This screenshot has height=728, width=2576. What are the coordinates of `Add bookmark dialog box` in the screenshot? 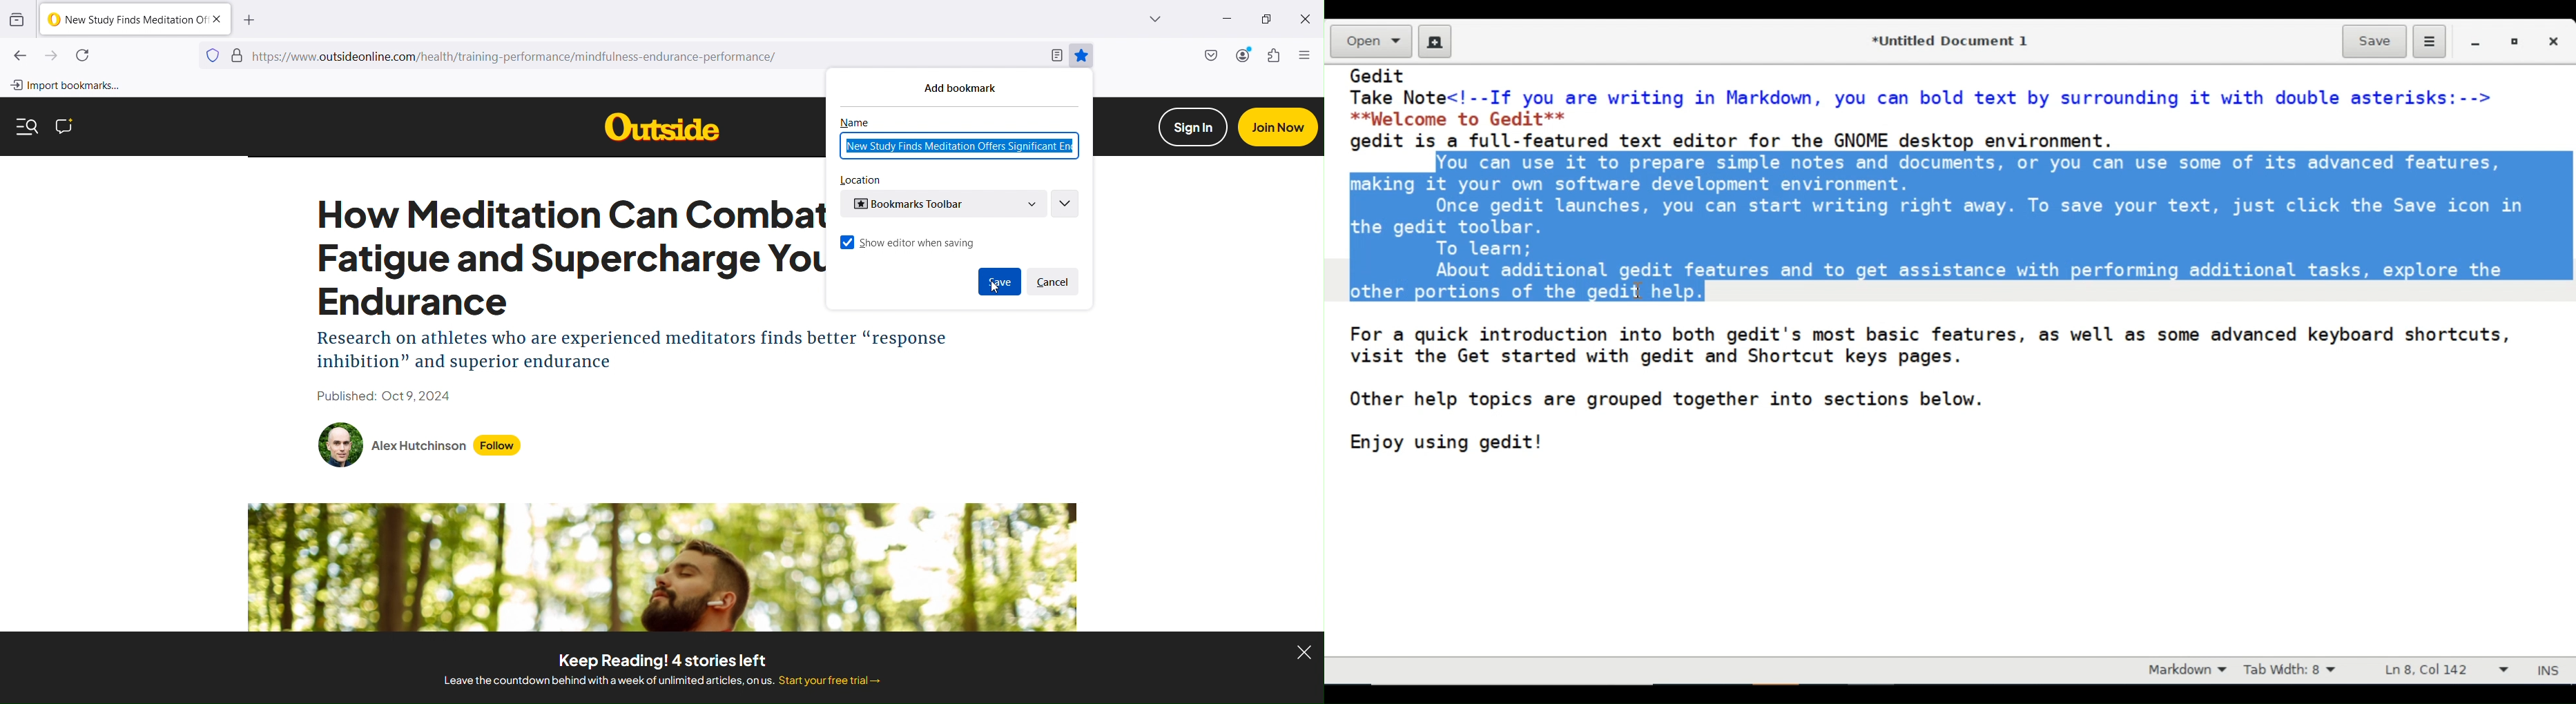 It's located at (972, 87).